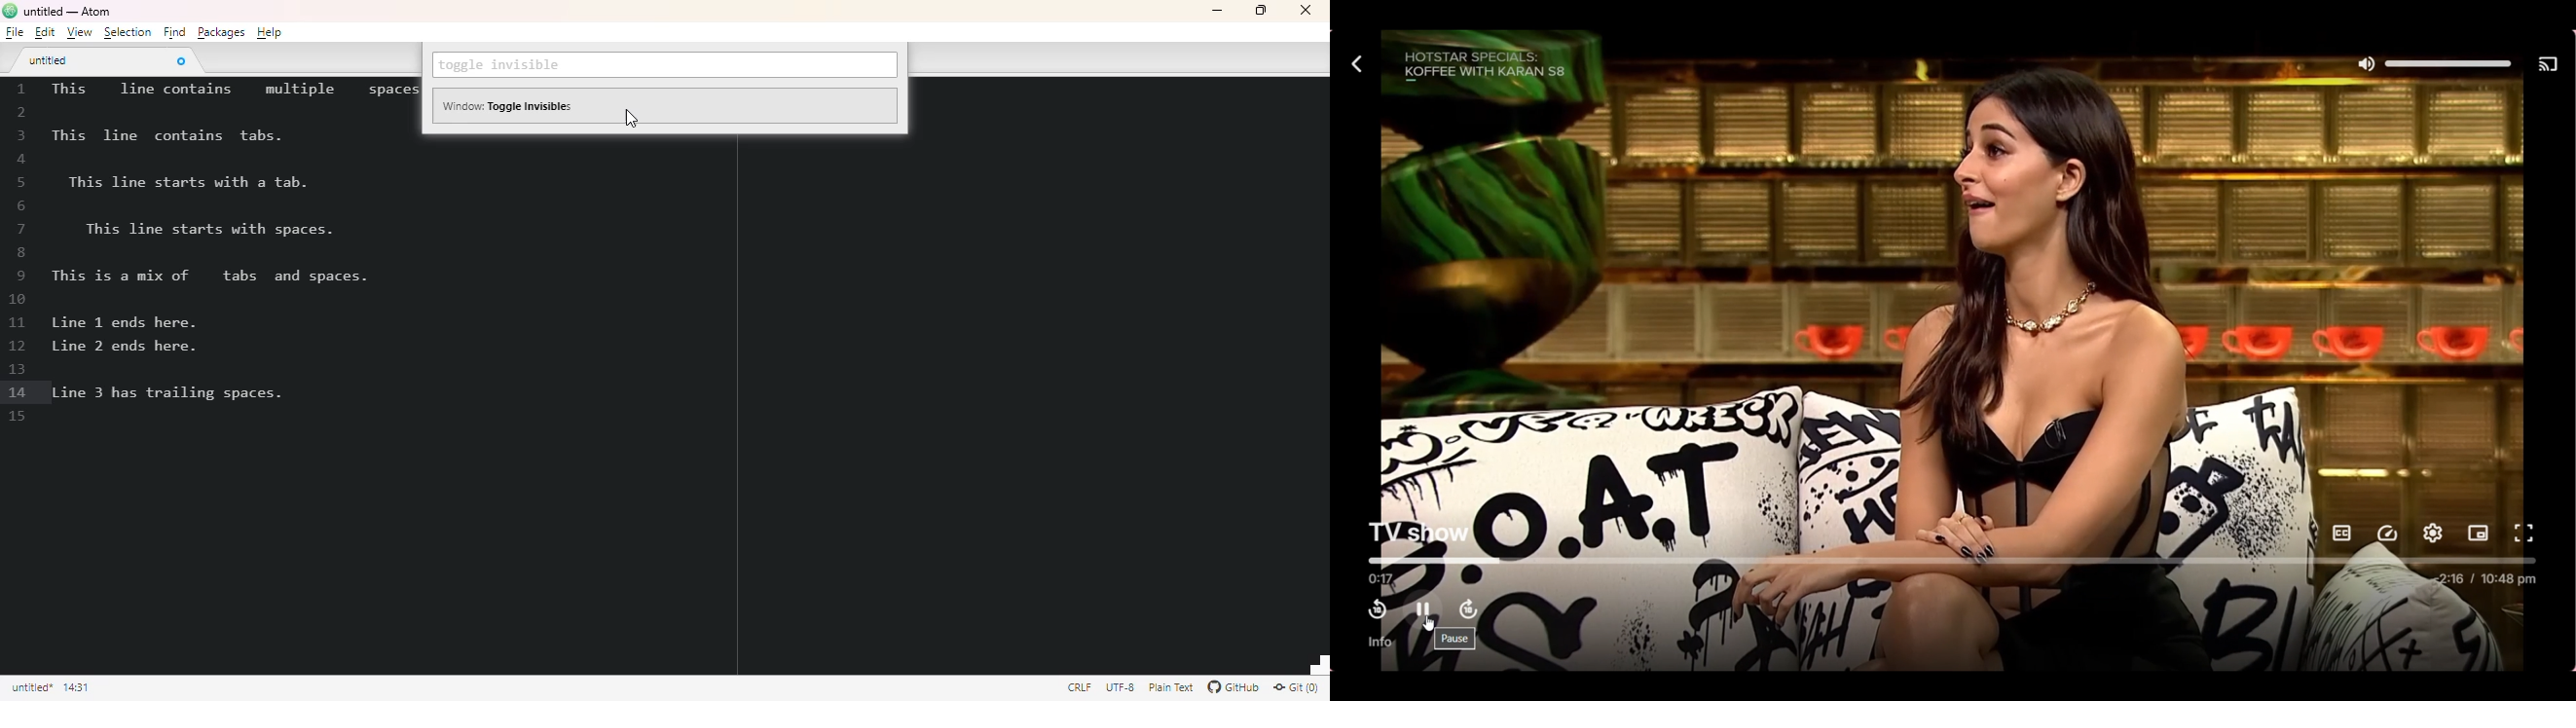  Describe the element at coordinates (1233, 687) in the screenshot. I see `GitHub` at that location.